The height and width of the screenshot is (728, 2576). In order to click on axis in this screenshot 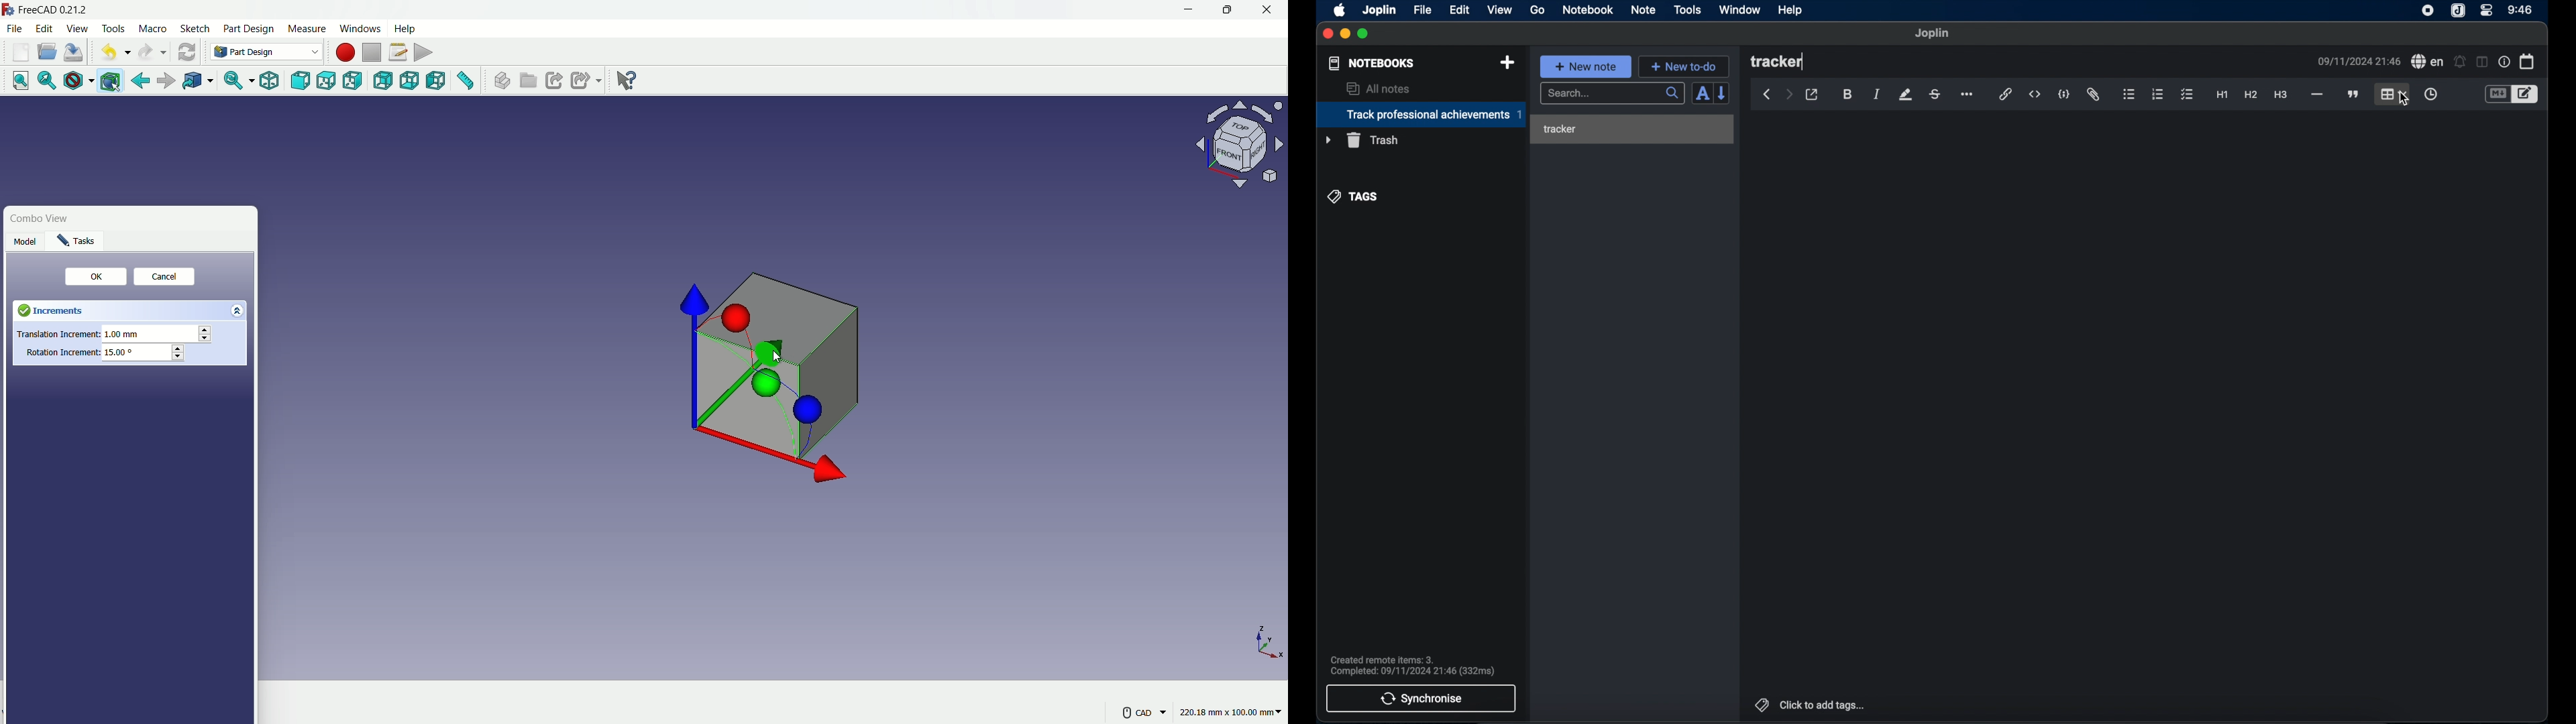, I will do `click(1269, 642)`.